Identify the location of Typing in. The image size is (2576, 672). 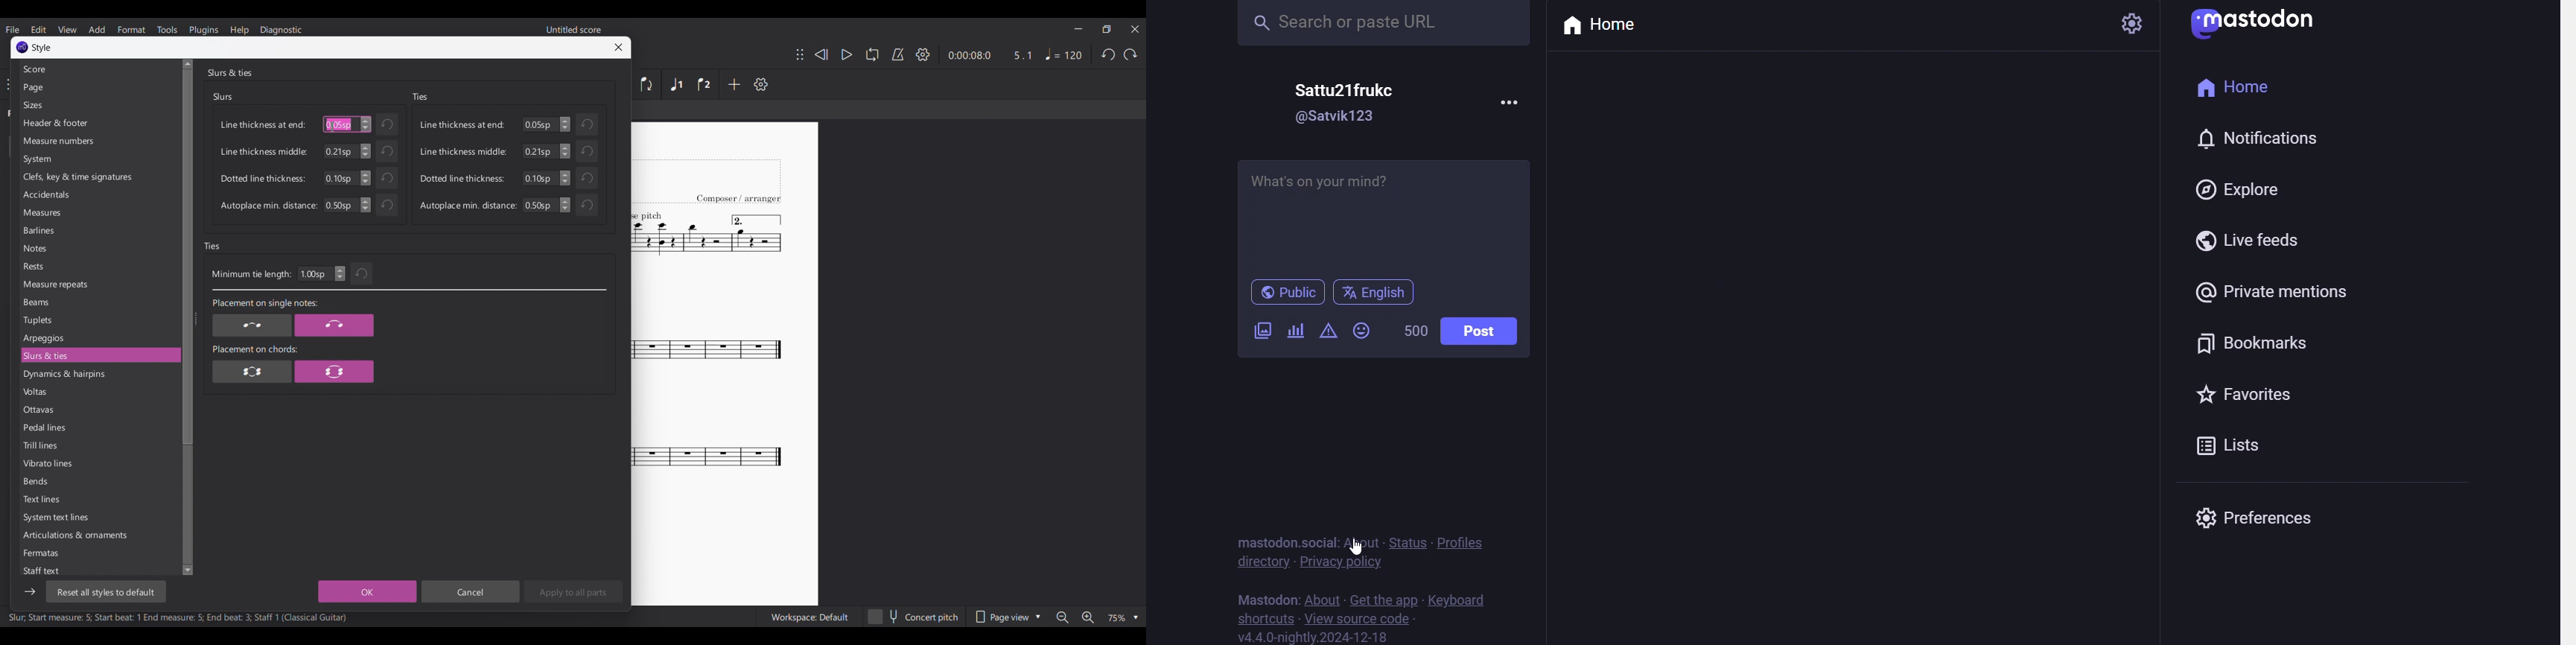
(339, 124).